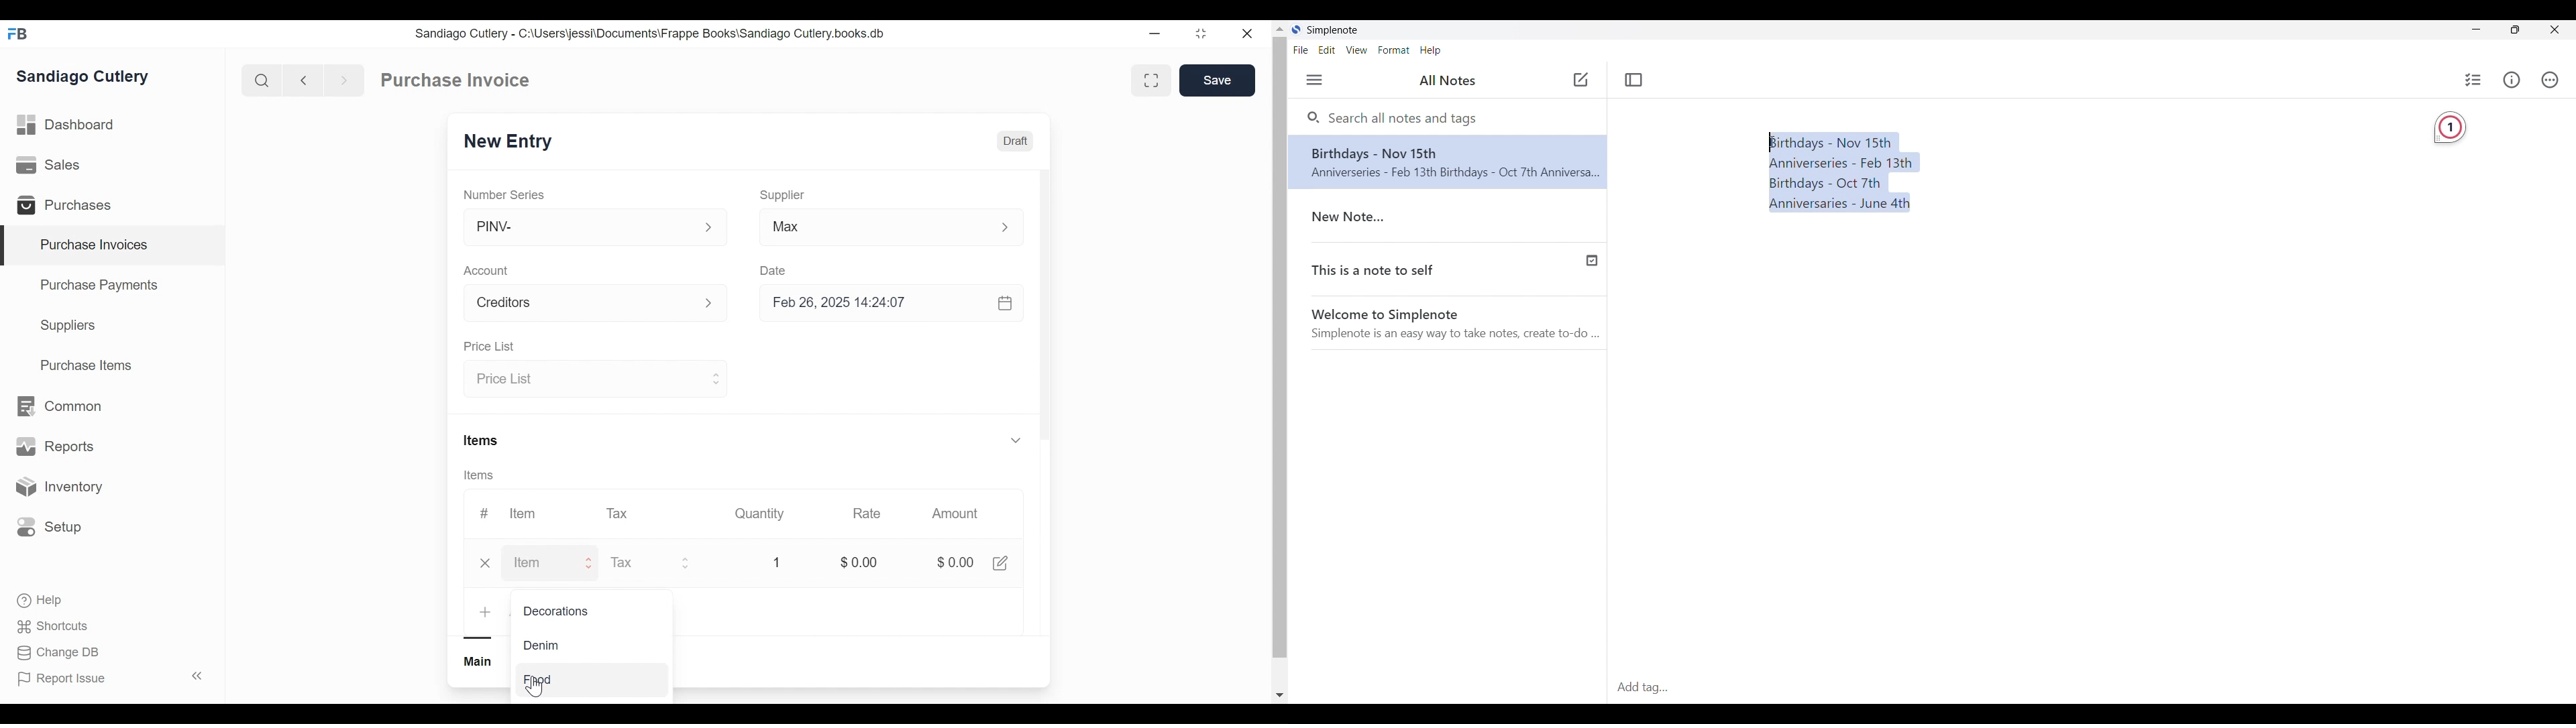  What do you see at coordinates (1841, 173) in the screenshot?
I see `Birthdays and Anniversaries date(Text selected)` at bounding box center [1841, 173].